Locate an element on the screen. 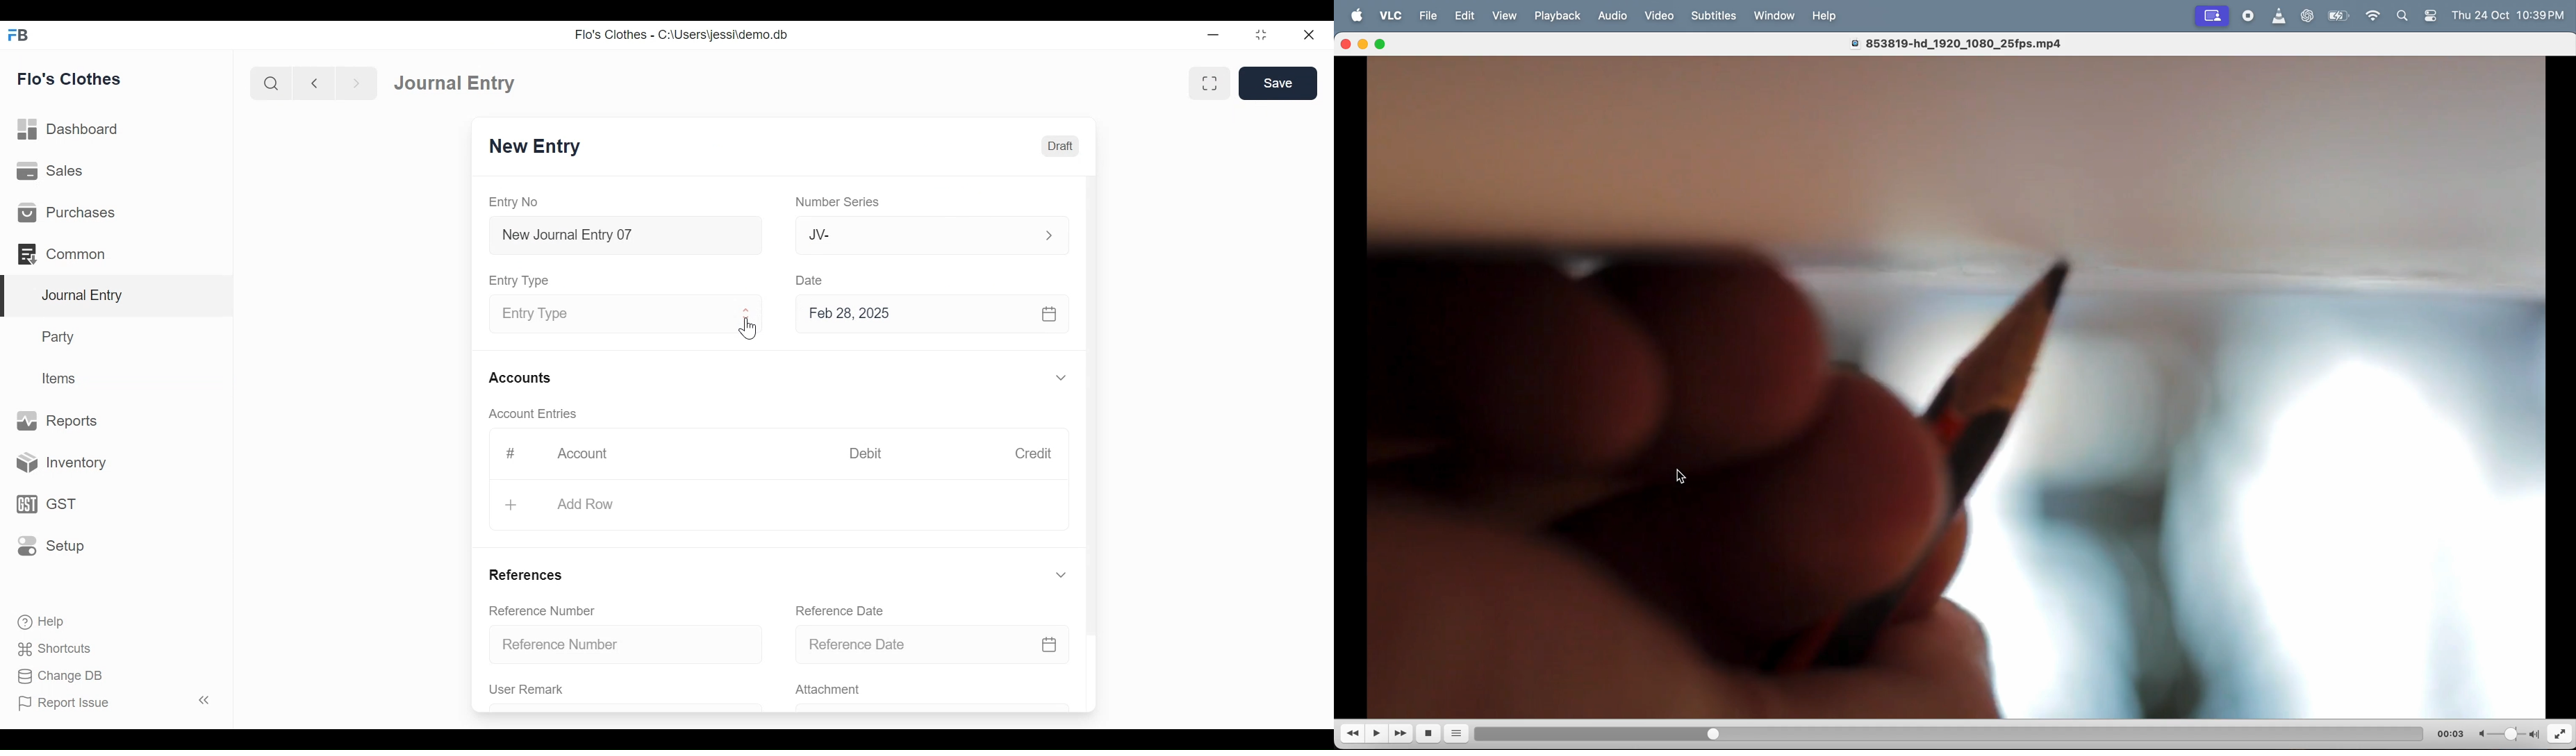 The width and height of the screenshot is (2576, 756). GST is located at coordinates (44, 506).